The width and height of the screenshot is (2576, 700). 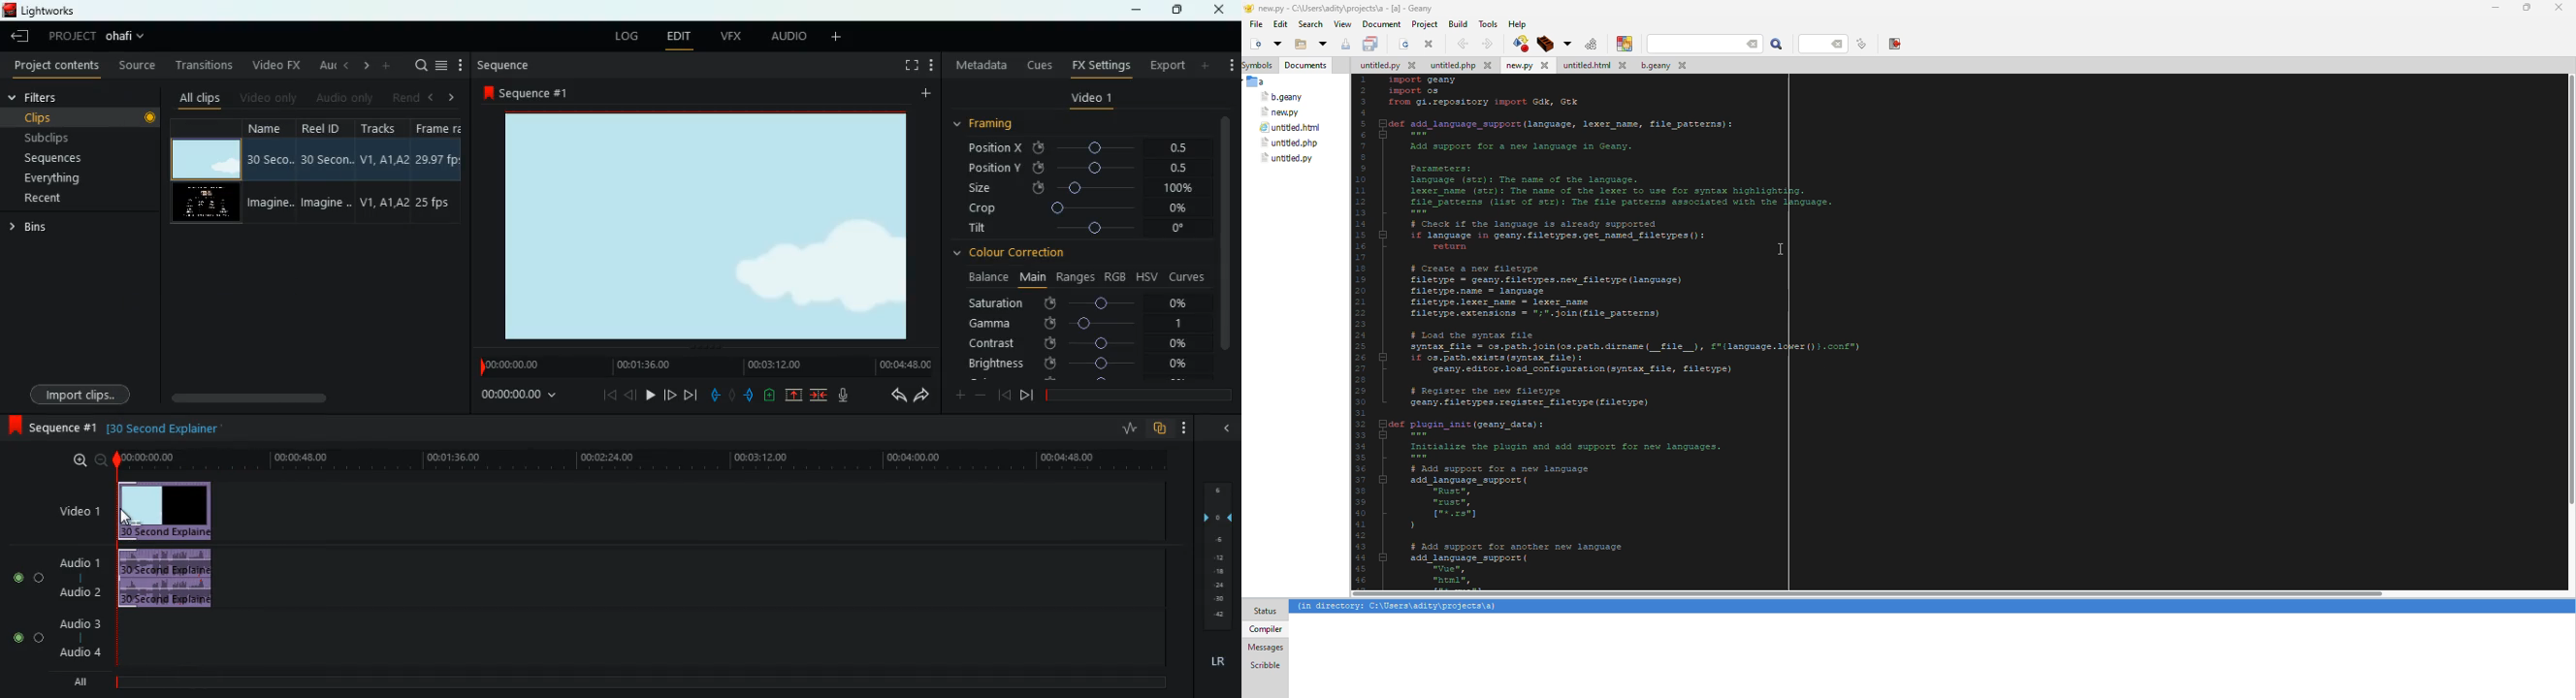 I want to click on time, so click(x=702, y=366).